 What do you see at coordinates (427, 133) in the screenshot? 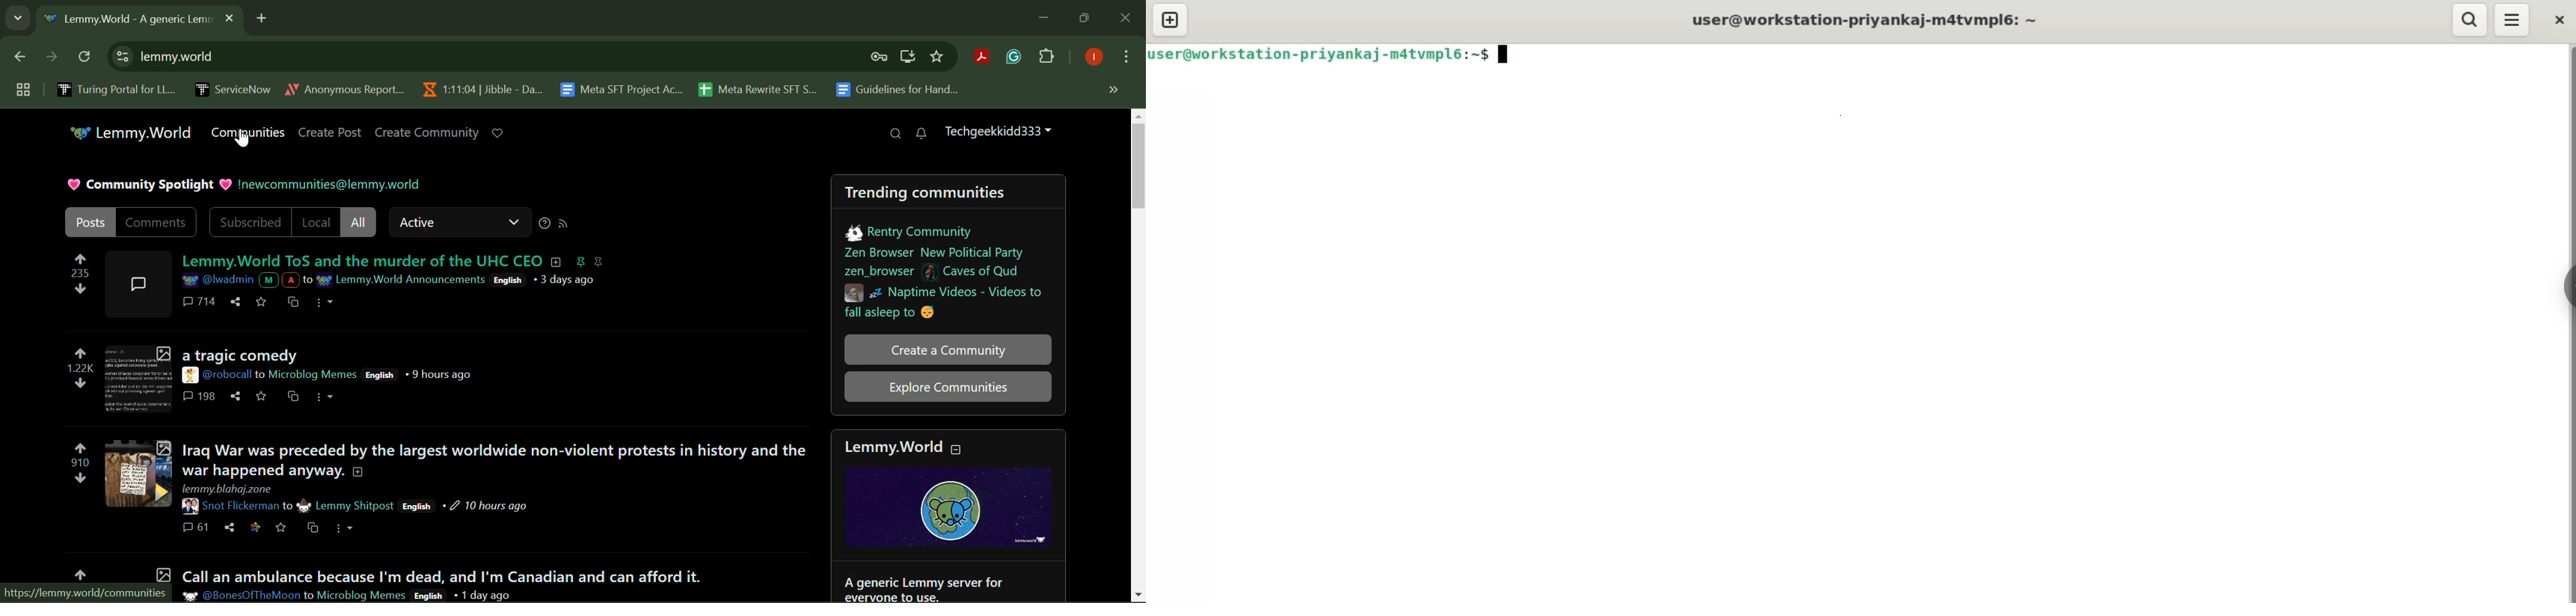
I see `Create Community` at bounding box center [427, 133].